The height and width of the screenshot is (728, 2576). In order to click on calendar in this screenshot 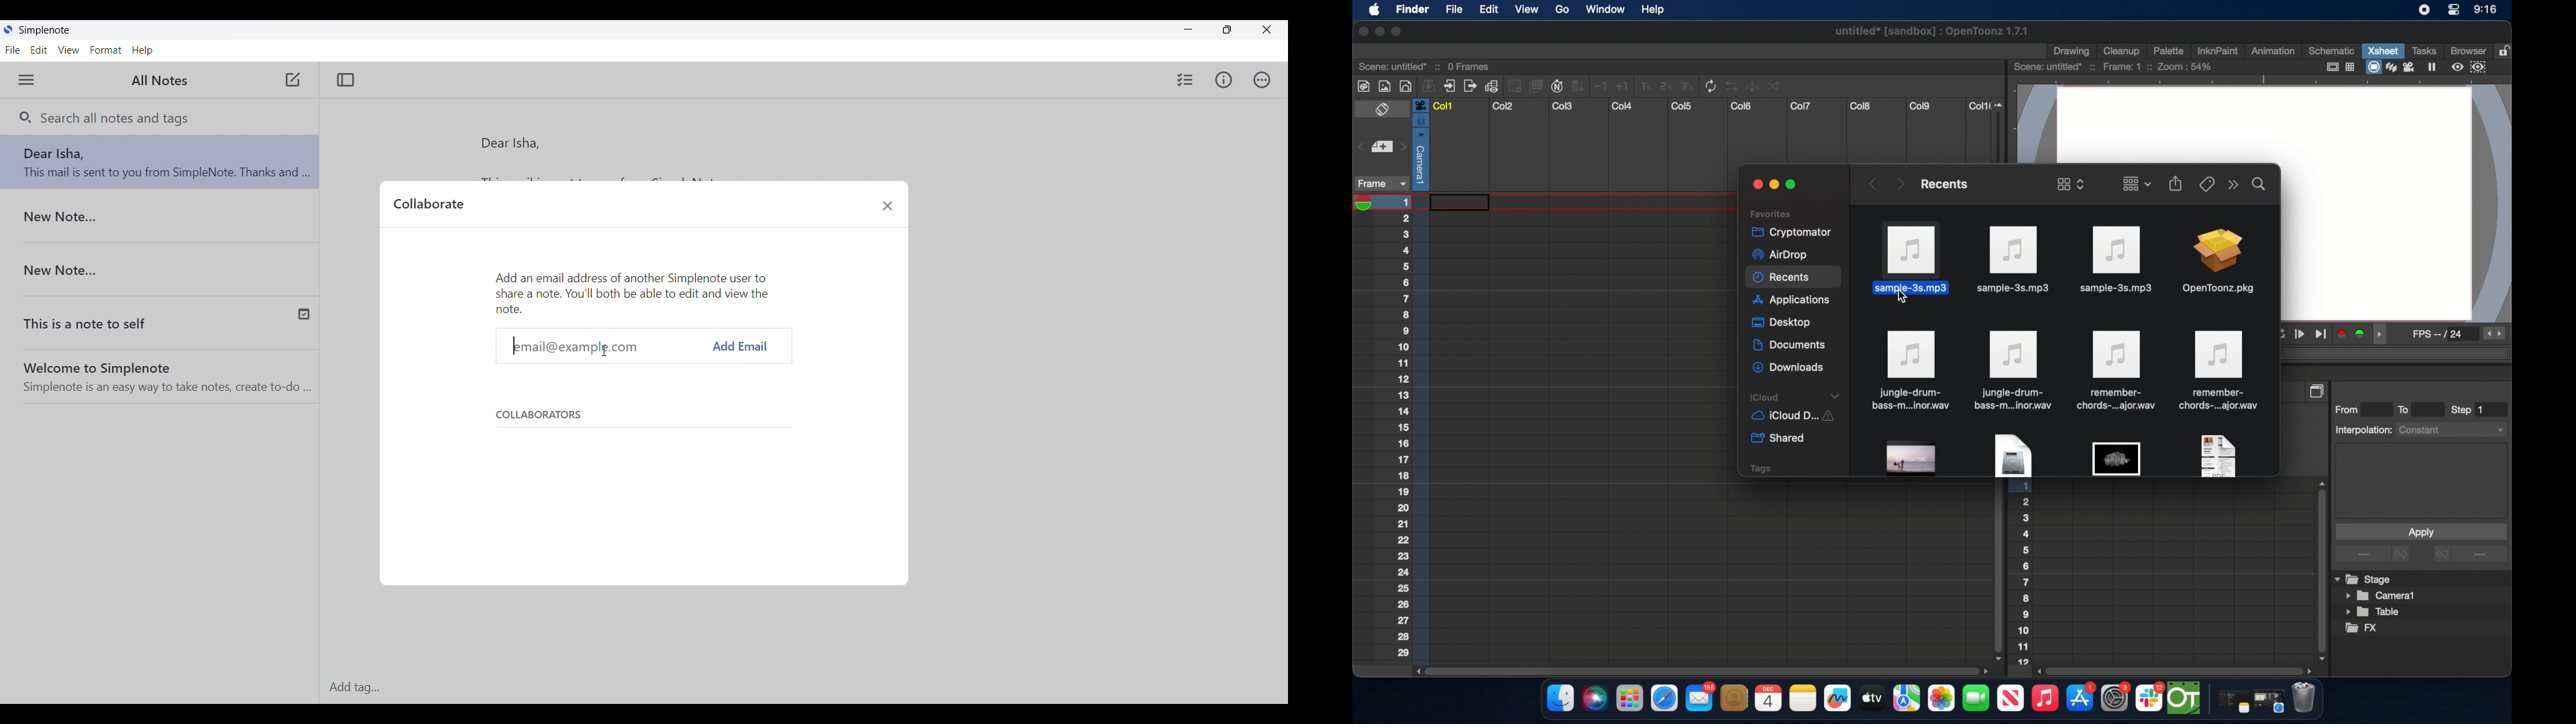, I will do `click(1768, 698)`.